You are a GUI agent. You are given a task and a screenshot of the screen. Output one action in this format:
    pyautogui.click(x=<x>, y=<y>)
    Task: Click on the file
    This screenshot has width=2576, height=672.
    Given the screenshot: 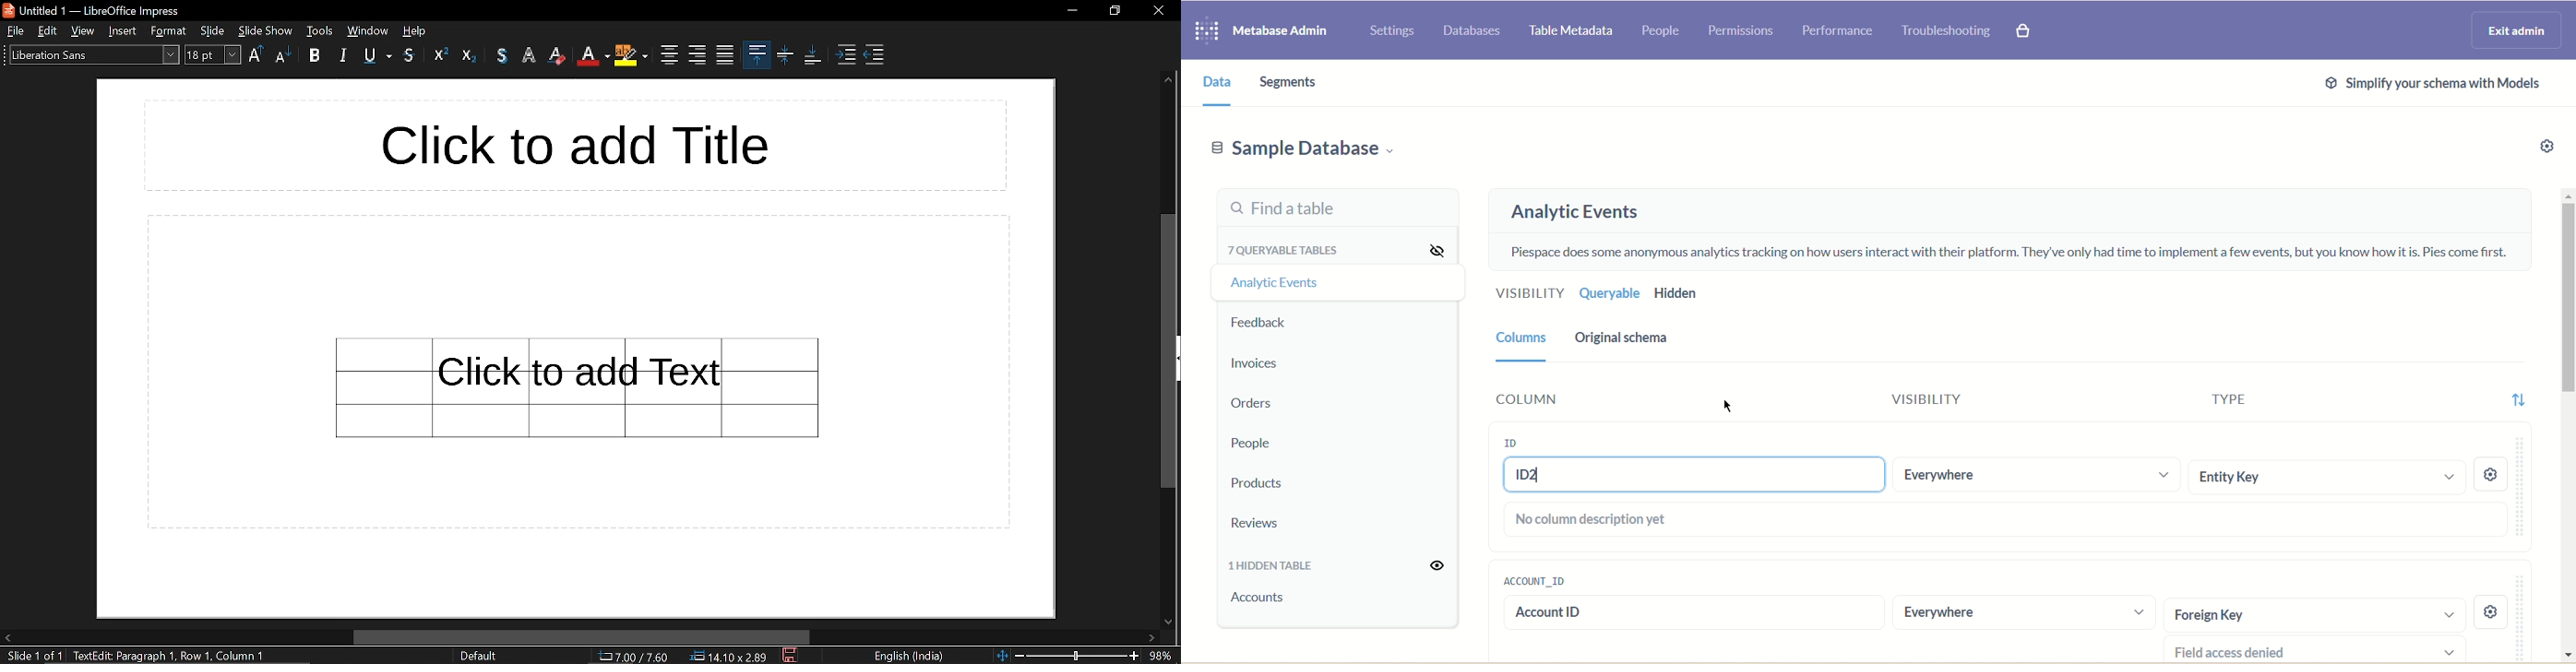 What is the action you would take?
    pyautogui.click(x=14, y=30)
    